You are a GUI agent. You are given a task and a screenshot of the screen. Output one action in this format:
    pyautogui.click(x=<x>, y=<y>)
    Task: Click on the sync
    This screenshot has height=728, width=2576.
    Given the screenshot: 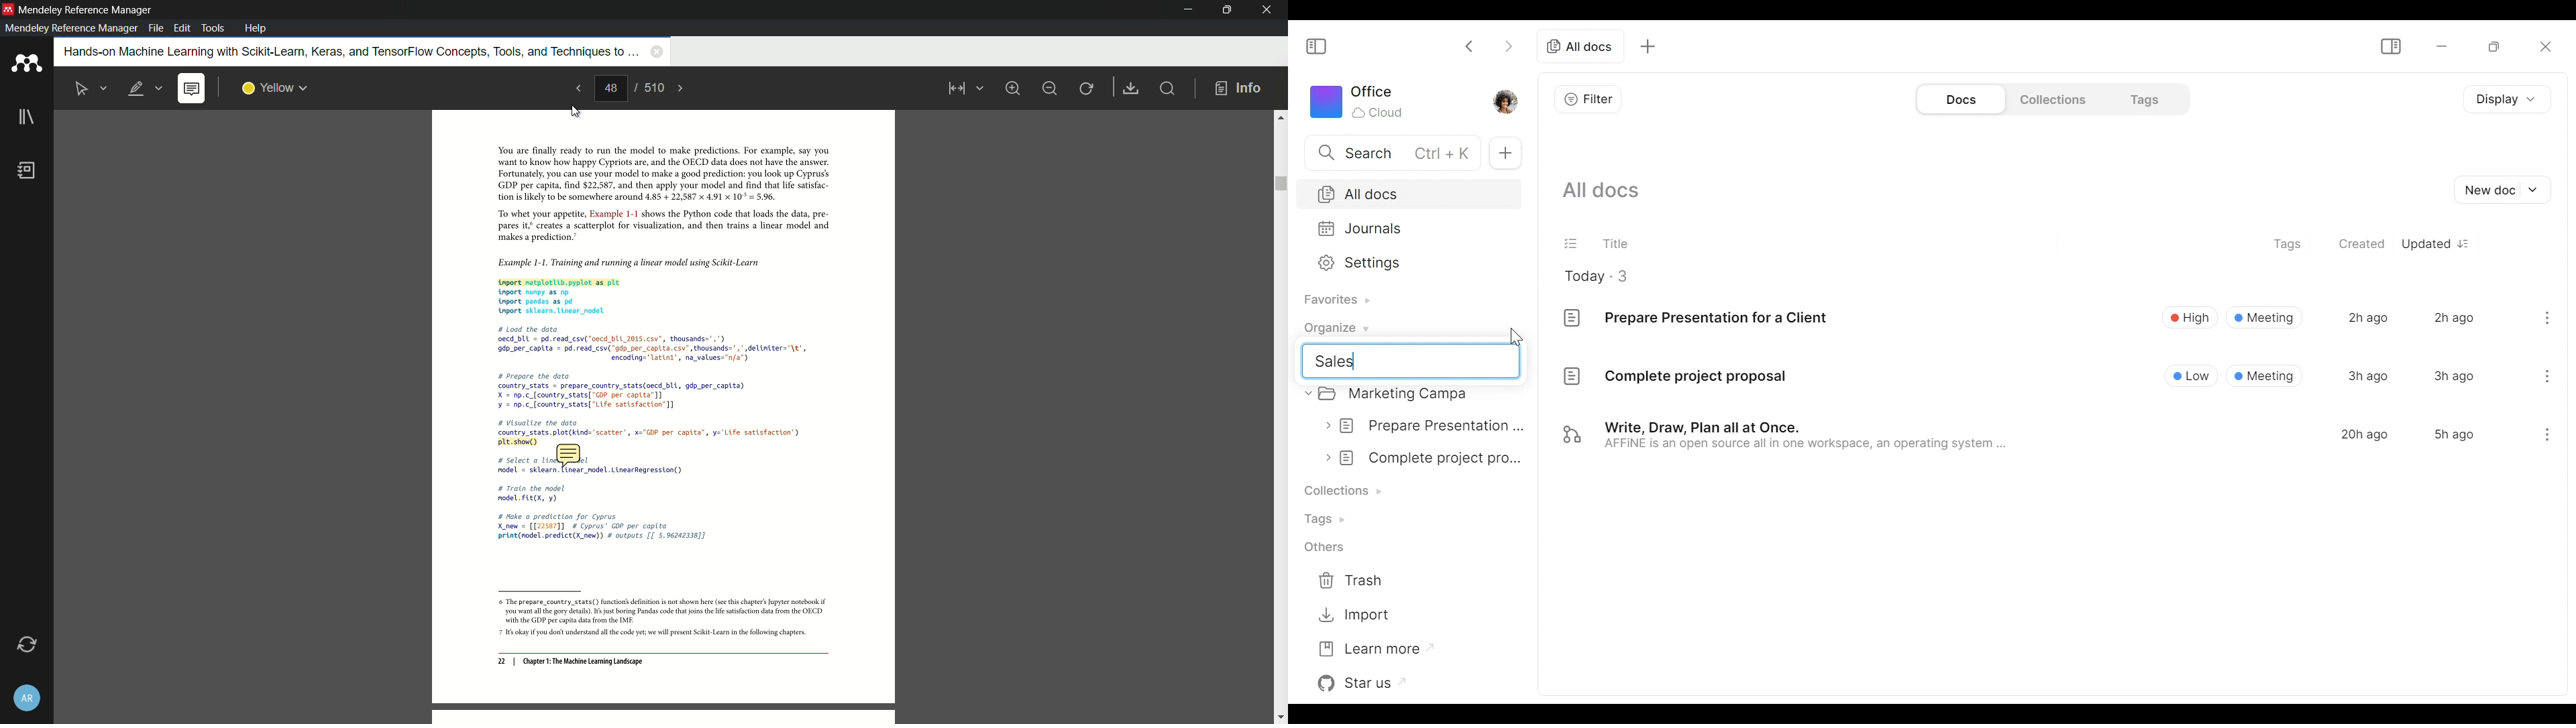 What is the action you would take?
    pyautogui.click(x=28, y=645)
    